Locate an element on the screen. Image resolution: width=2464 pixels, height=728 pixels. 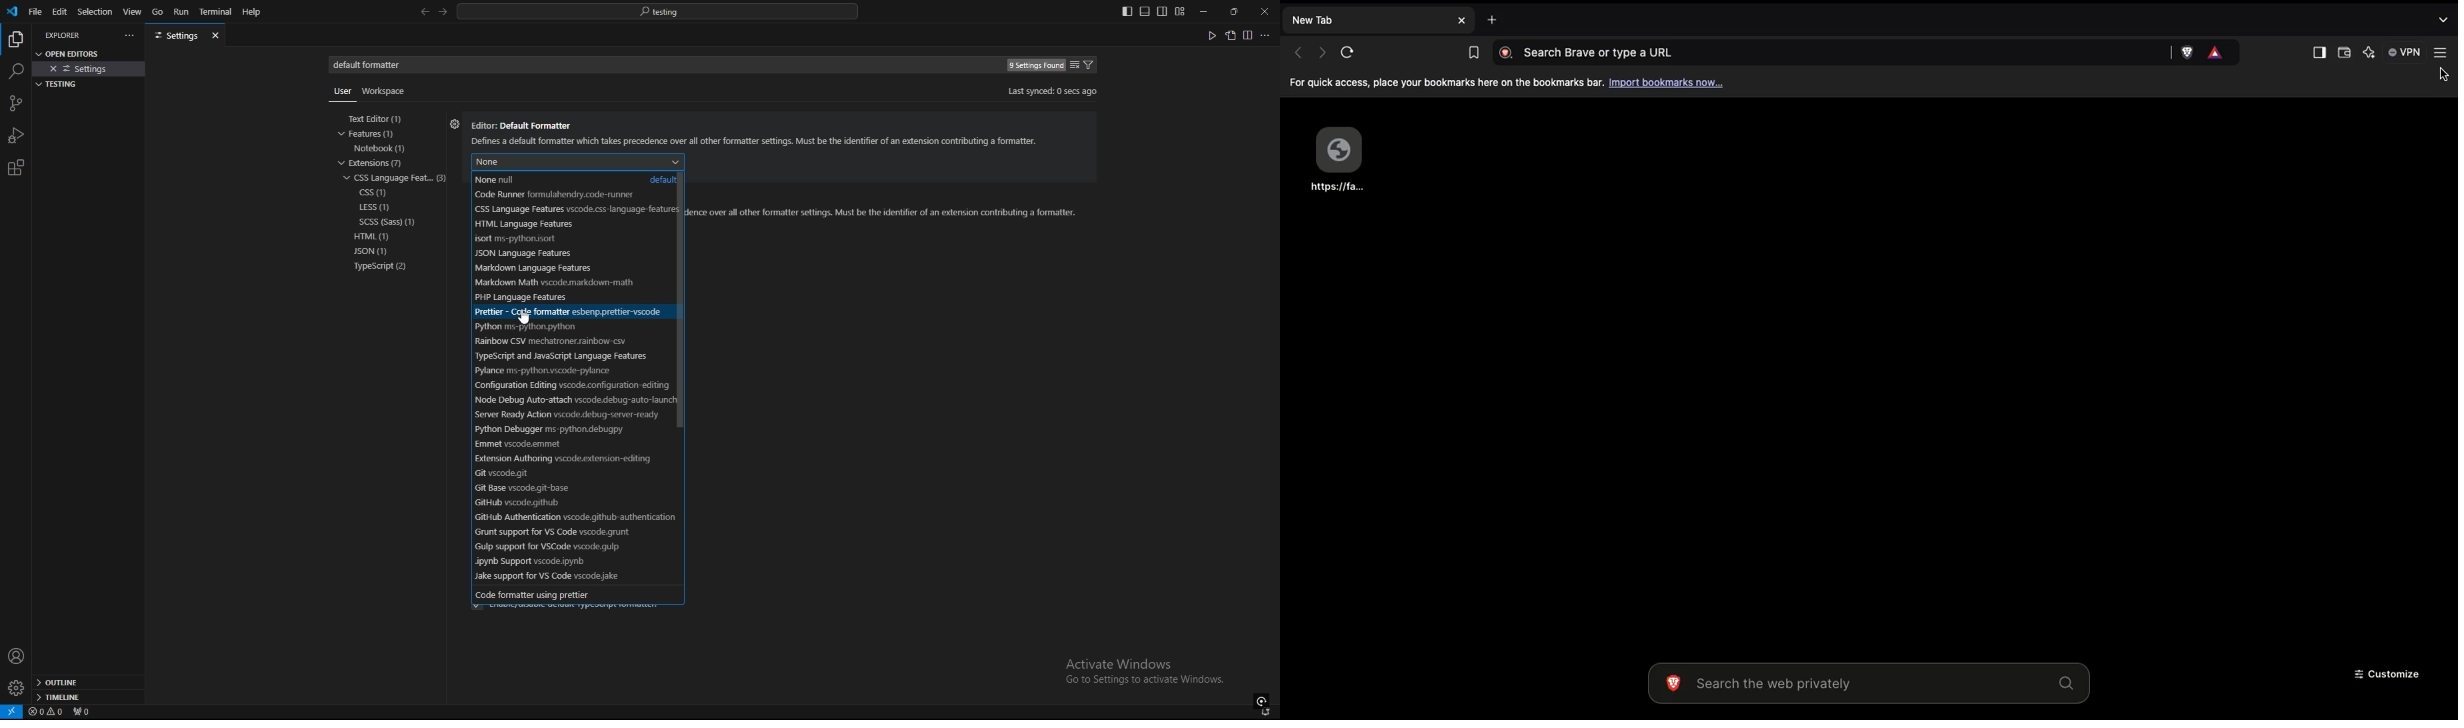
settings is located at coordinates (15, 688).